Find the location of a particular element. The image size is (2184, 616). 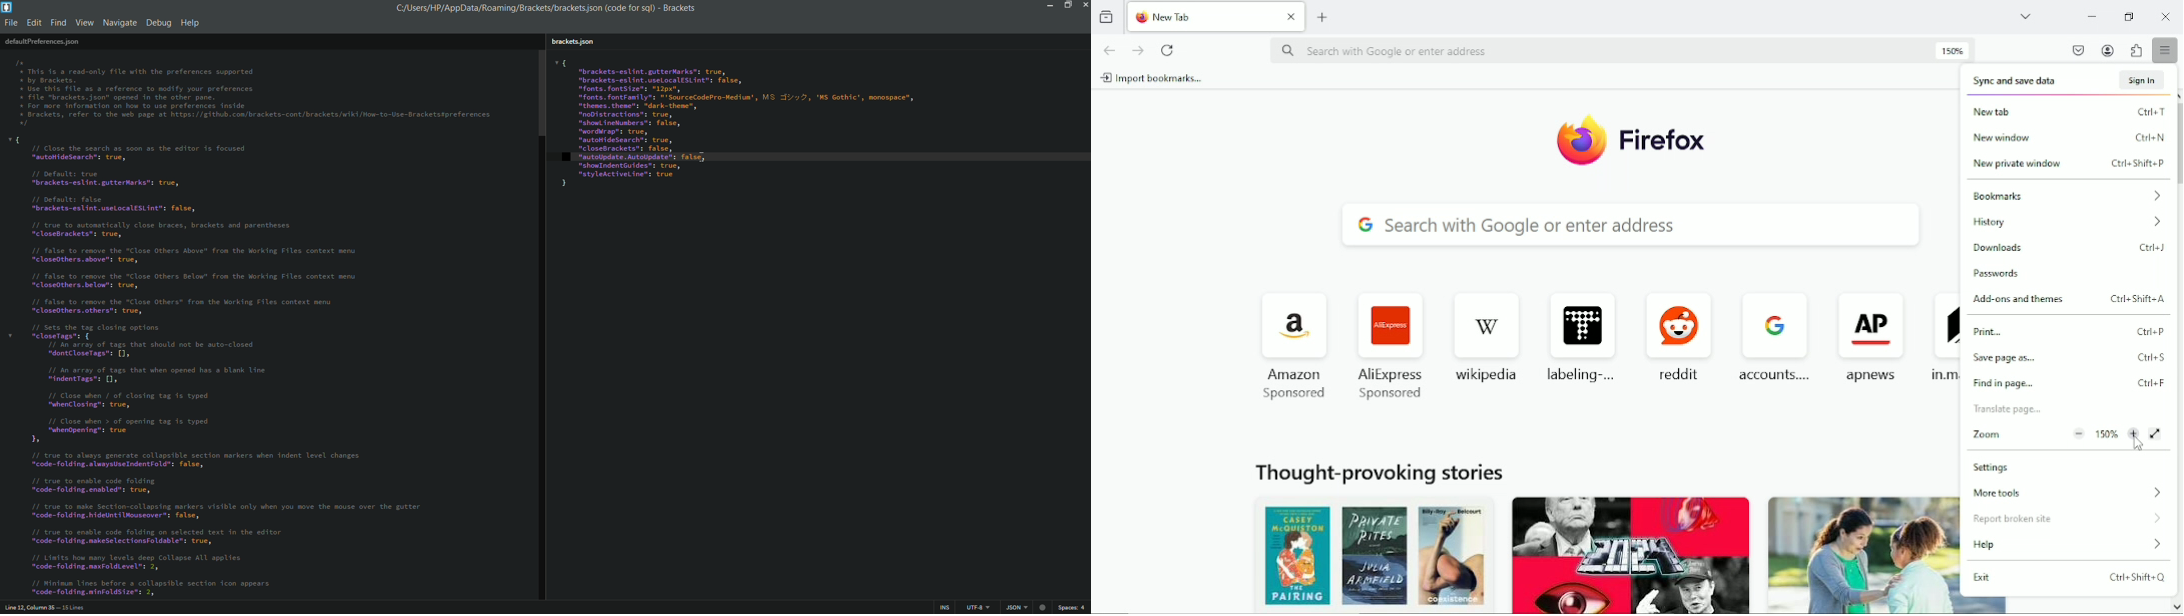

New tab is located at coordinates (1323, 17).